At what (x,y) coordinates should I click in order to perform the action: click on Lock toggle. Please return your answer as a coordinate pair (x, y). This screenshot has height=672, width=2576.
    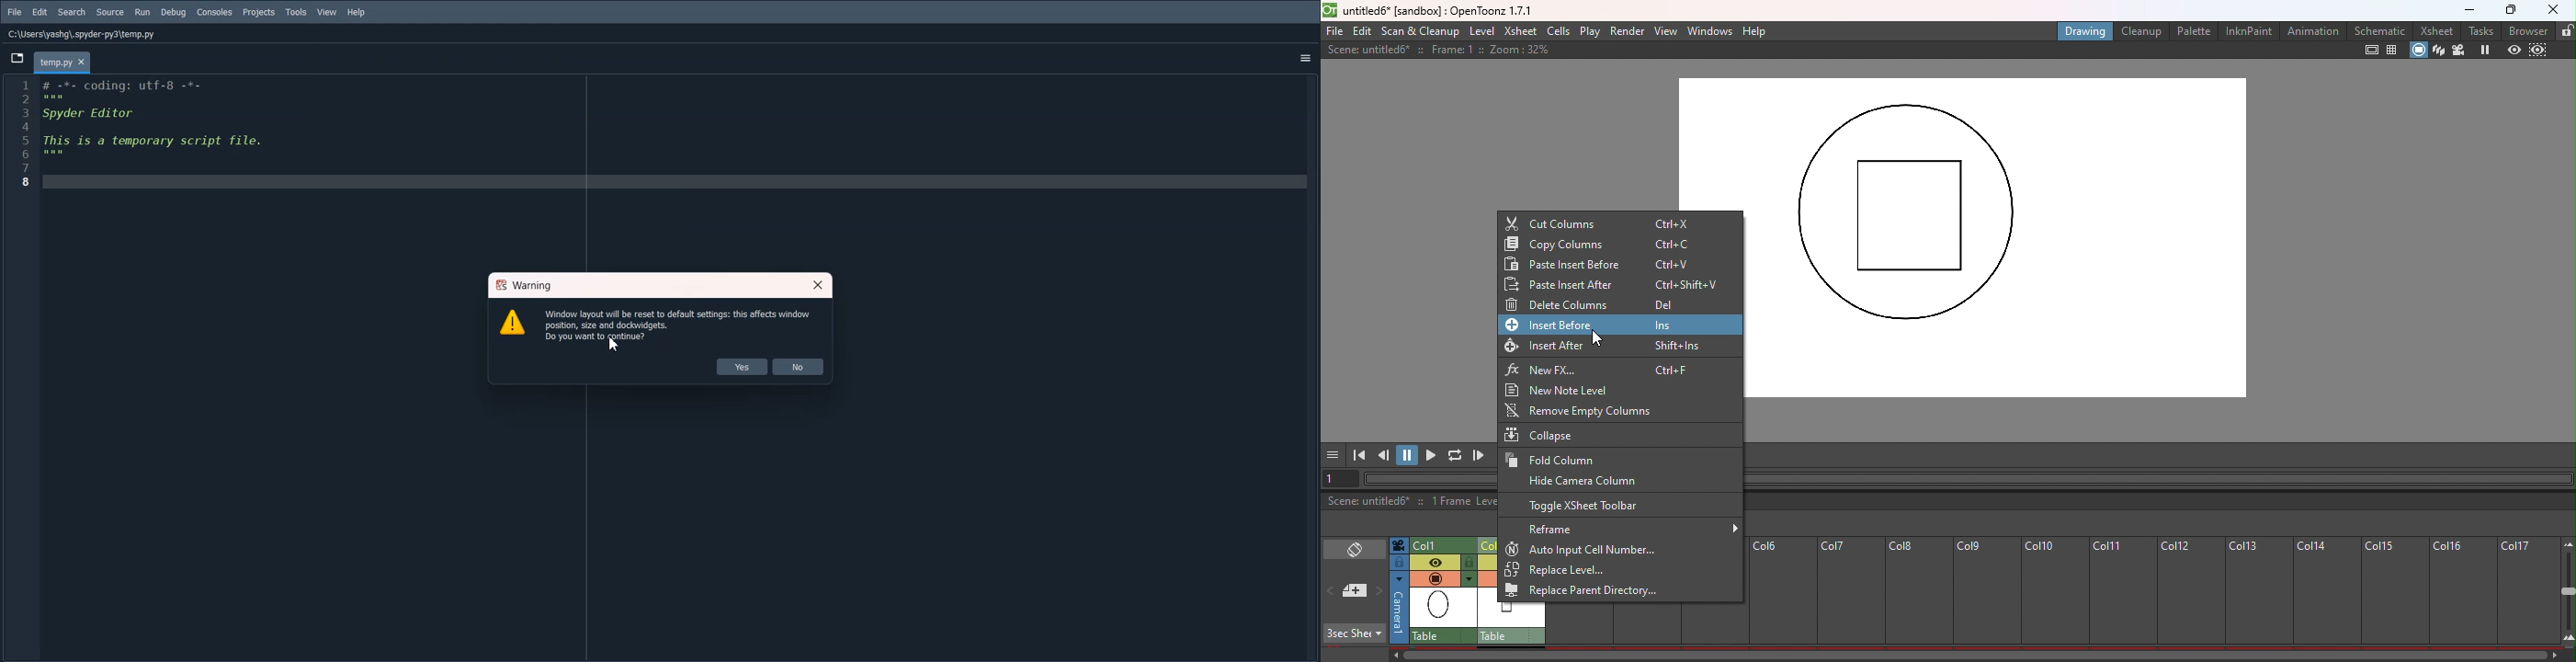
    Looking at the image, I should click on (1470, 563).